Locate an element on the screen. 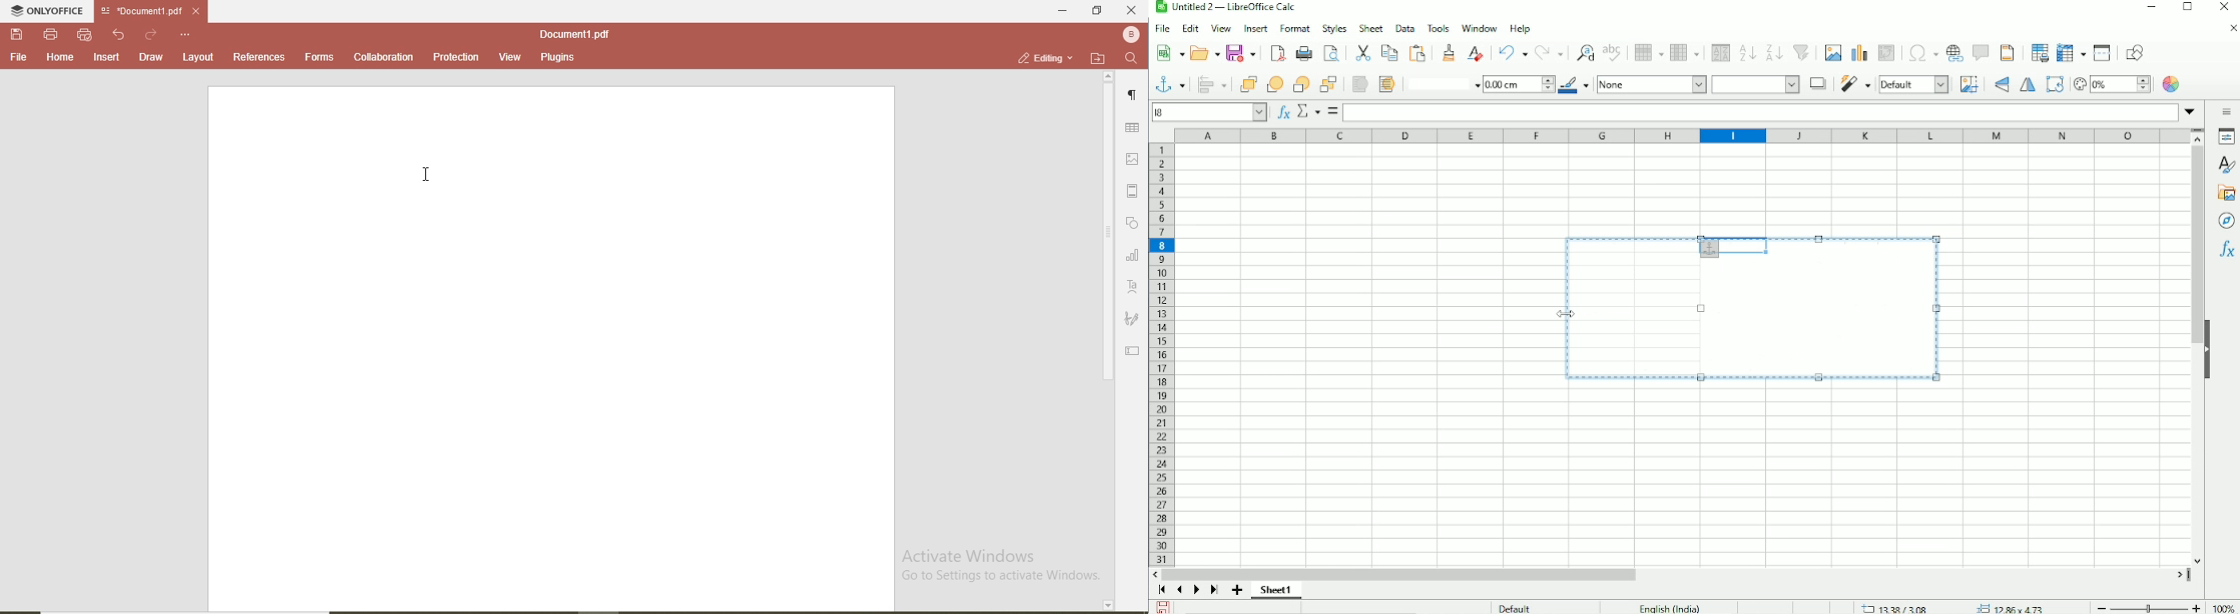 This screenshot has width=2240, height=616. Insert special characters is located at coordinates (1920, 53).